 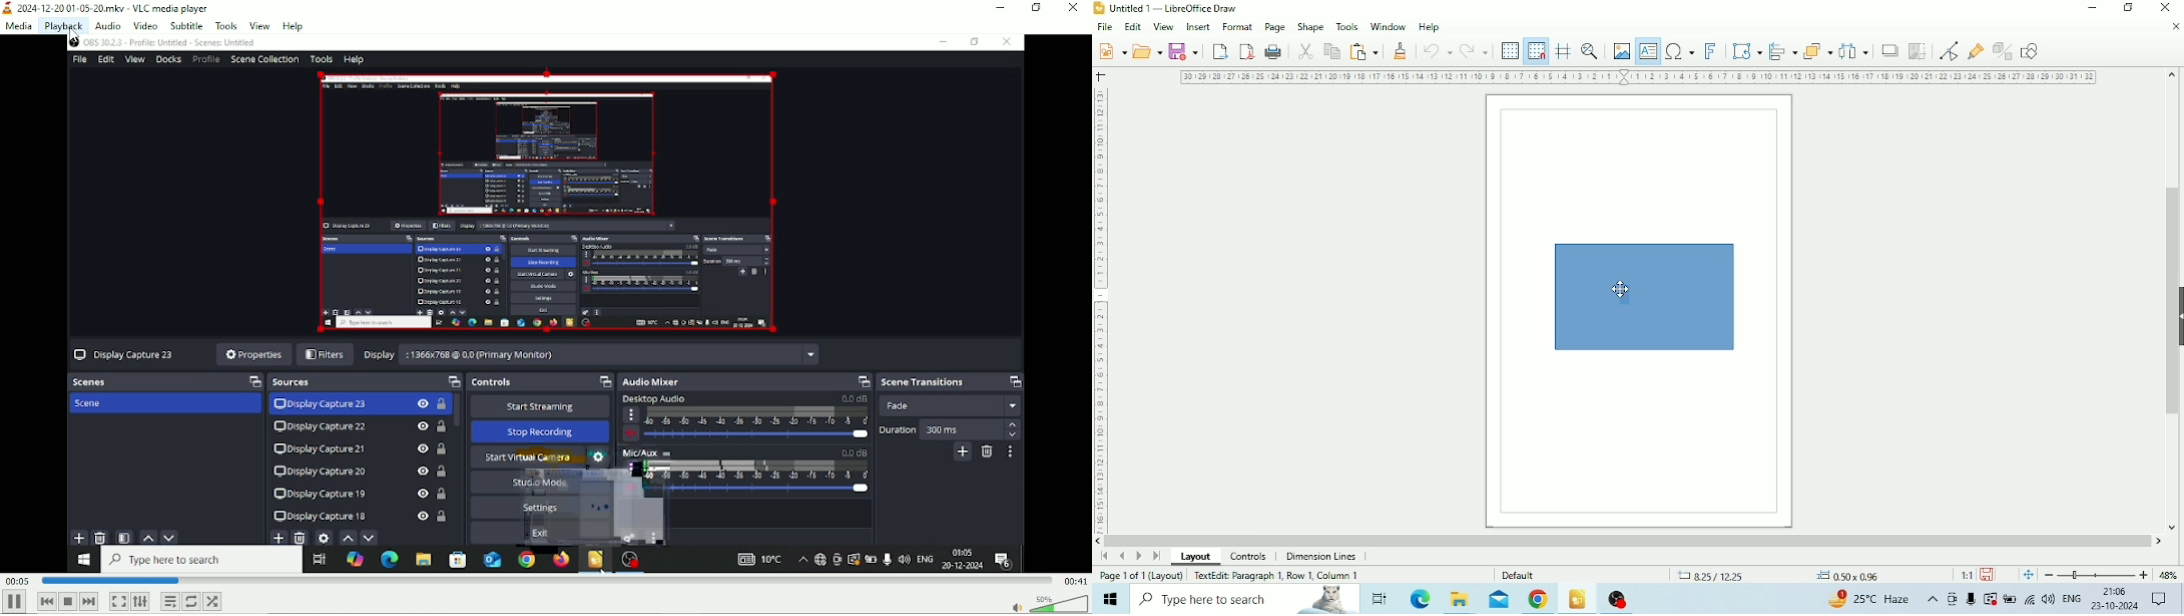 I want to click on Time, so click(x=2114, y=591).